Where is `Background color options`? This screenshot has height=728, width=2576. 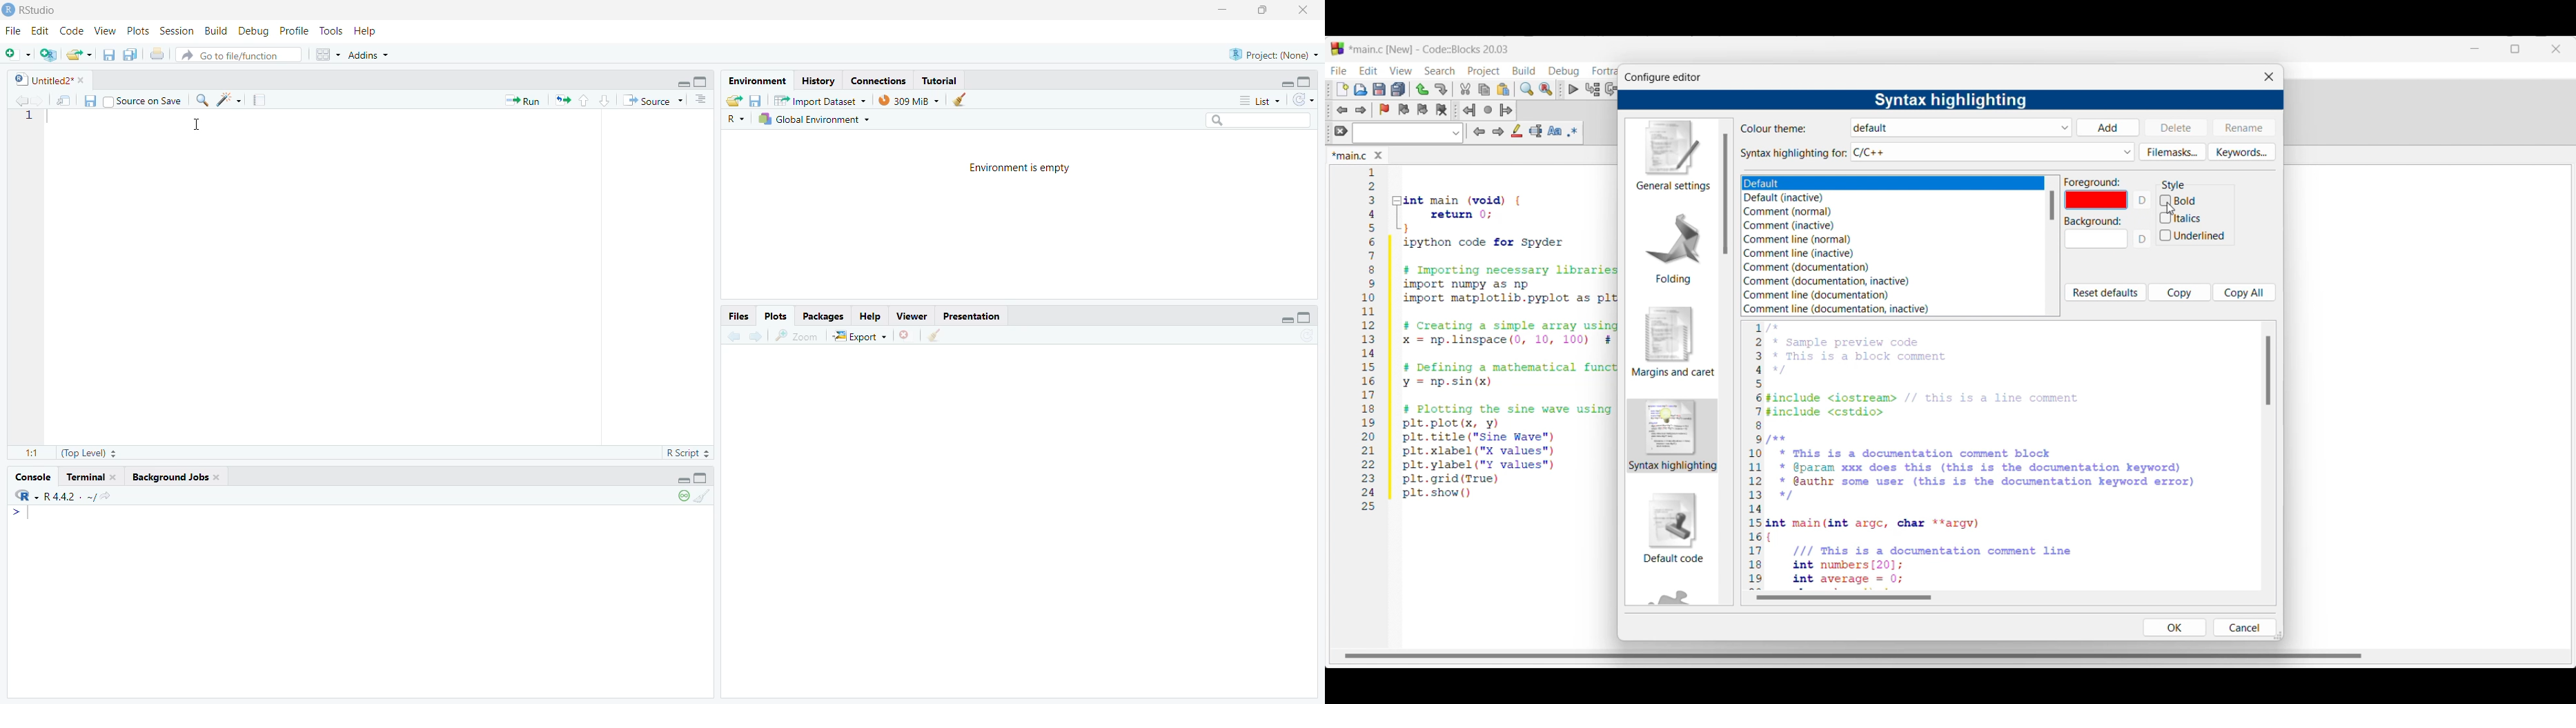 Background color options is located at coordinates (2097, 242).